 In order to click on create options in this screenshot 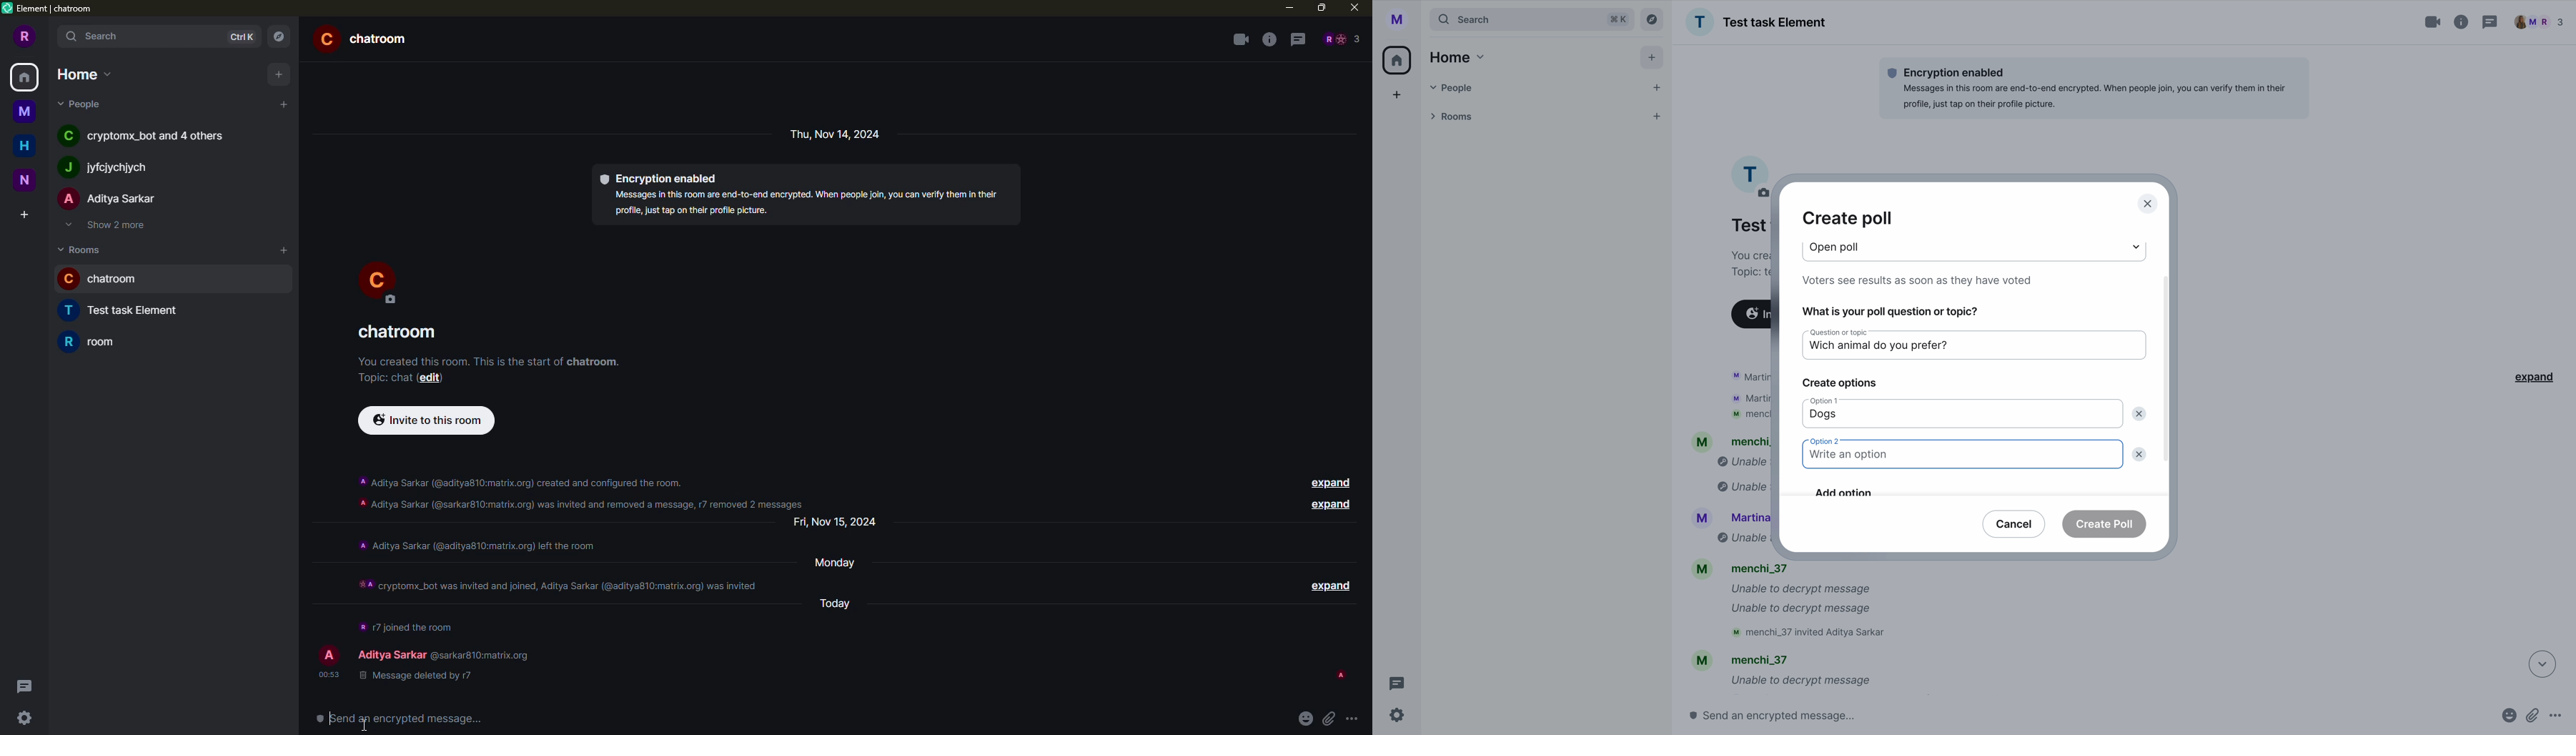, I will do `click(1845, 383)`.